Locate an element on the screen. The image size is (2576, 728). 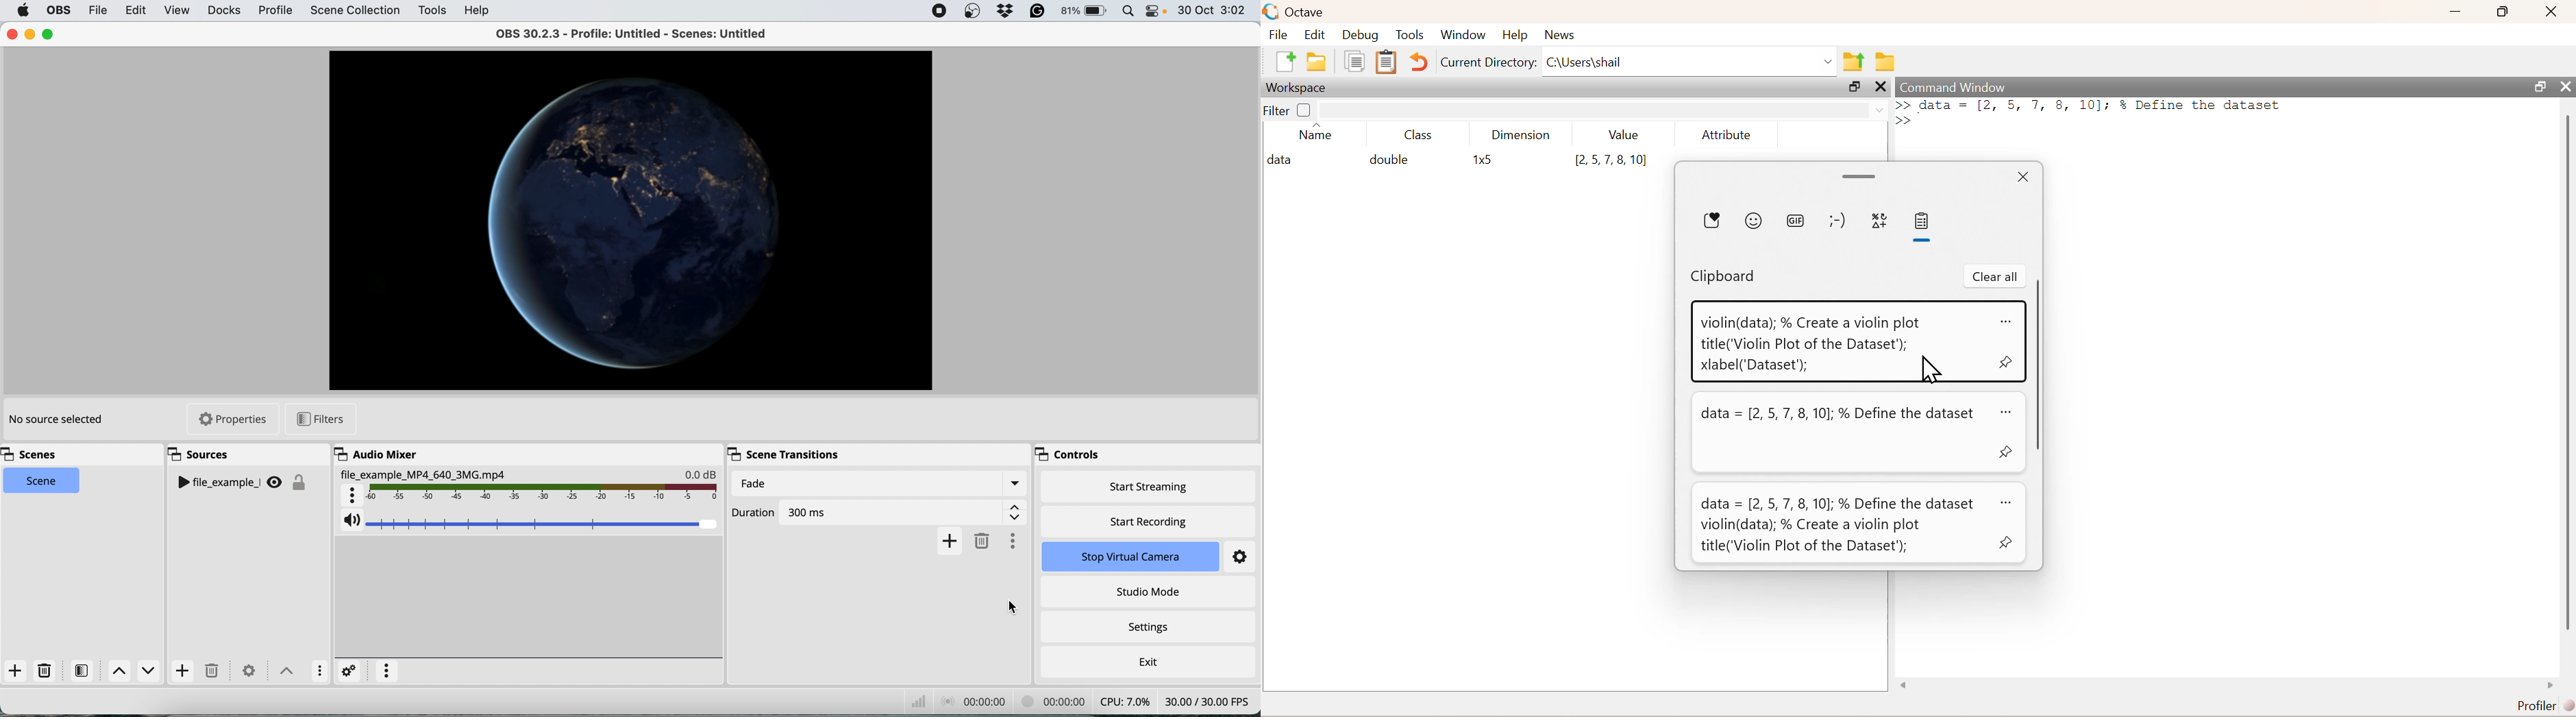
news is located at coordinates (1562, 35).